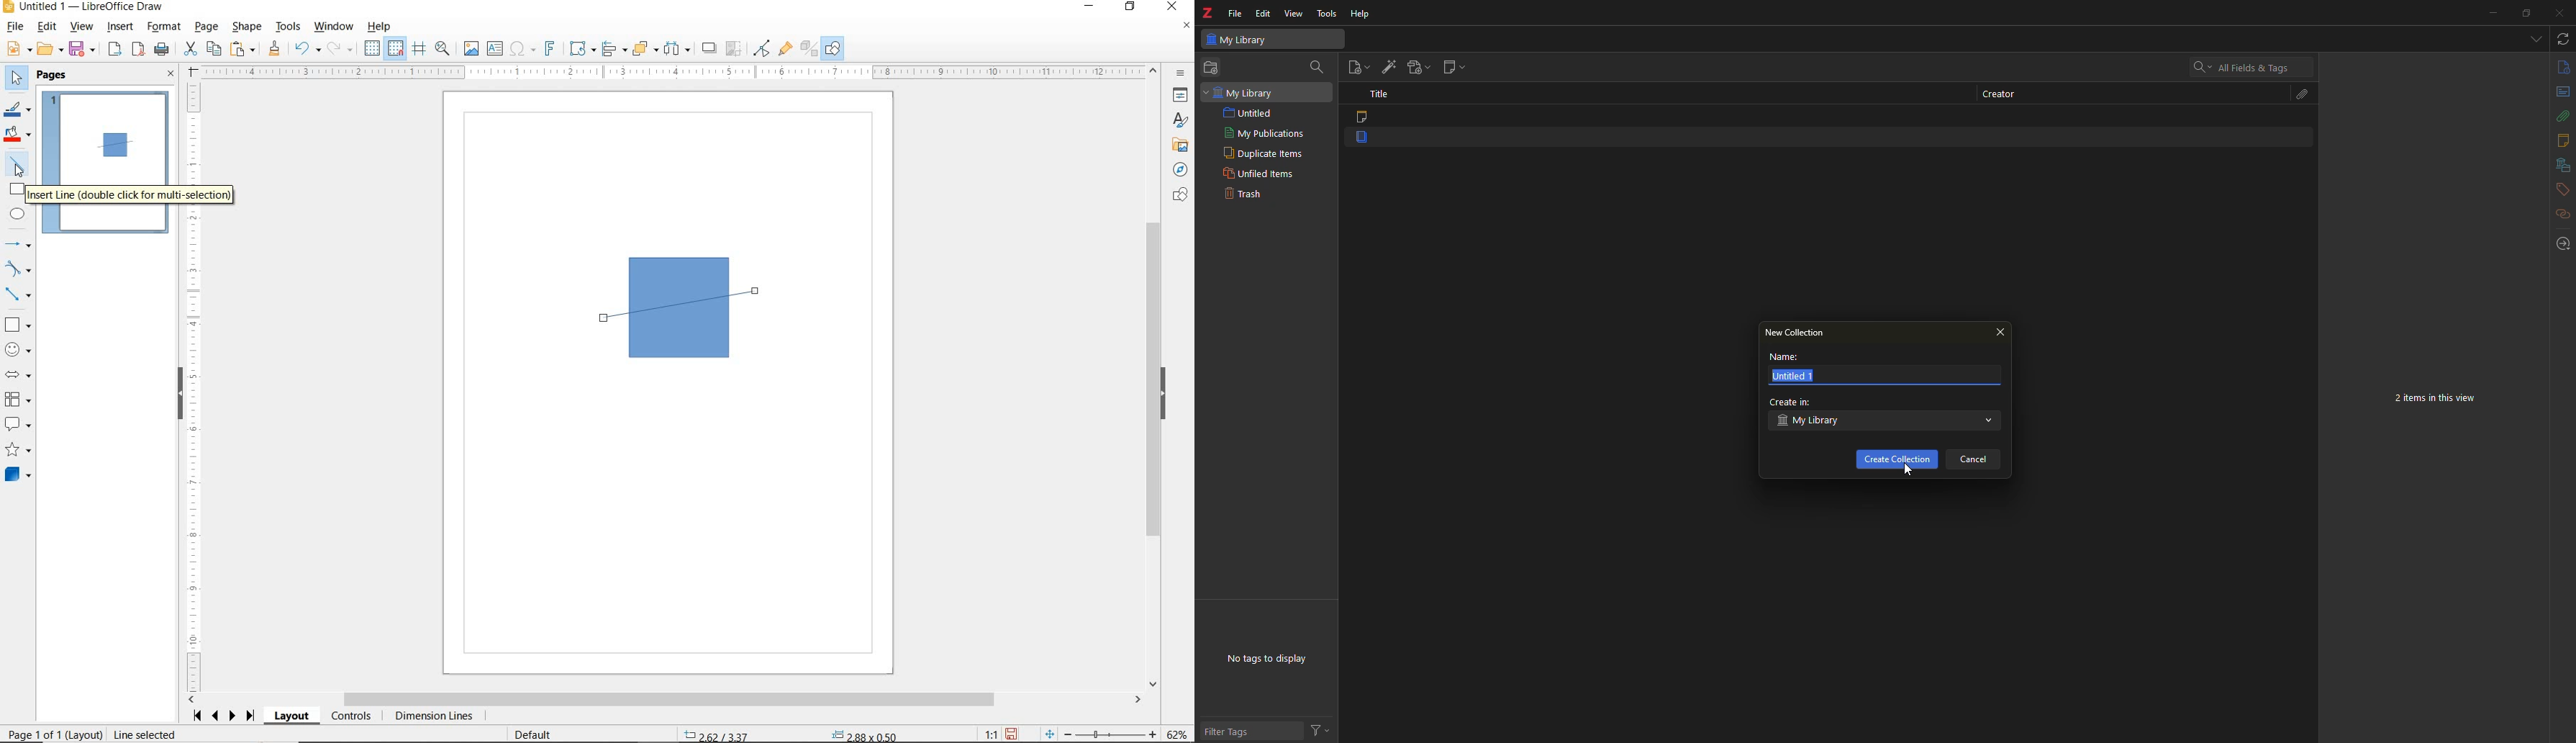 This screenshot has width=2576, height=756. Describe the element at coordinates (2562, 40) in the screenshot. I see `sync` at that location.